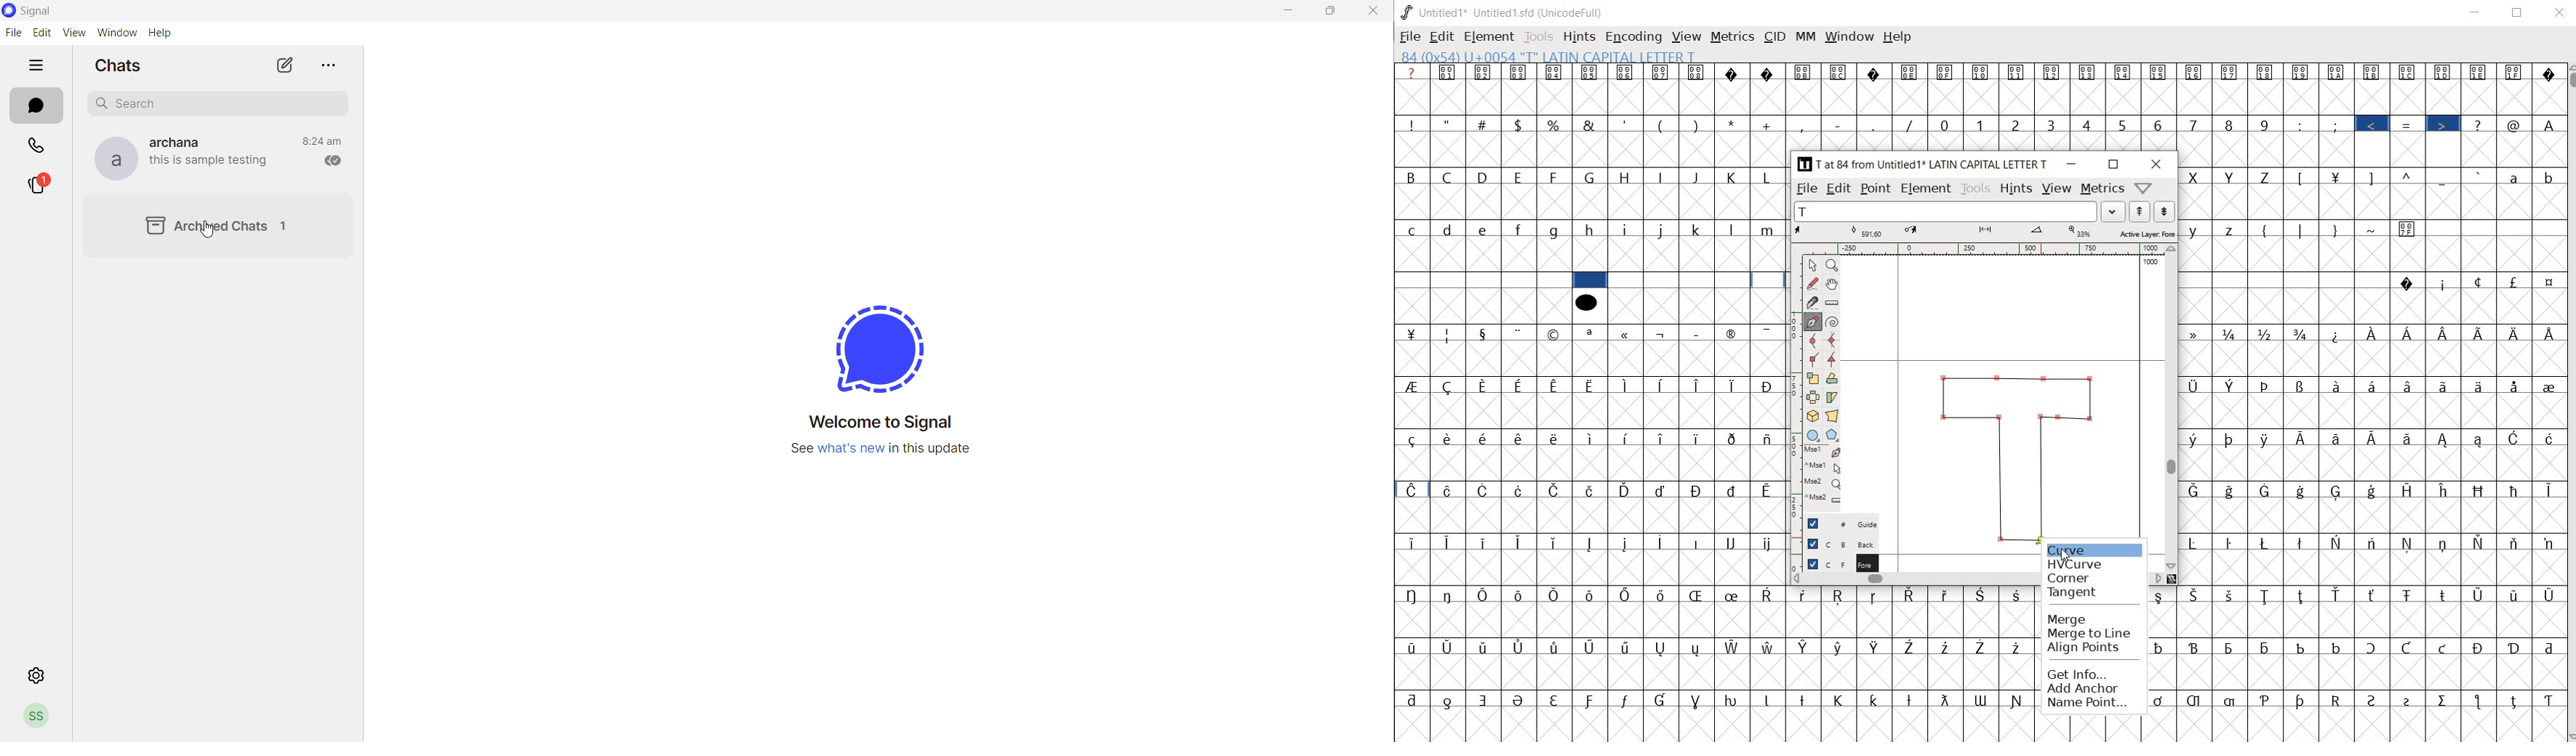 Image resolution: width=2576 pixels, height=756 pixels. Describe the element at coordinates (1663, 439) in the screenshot. I see `Symbol` at that location.